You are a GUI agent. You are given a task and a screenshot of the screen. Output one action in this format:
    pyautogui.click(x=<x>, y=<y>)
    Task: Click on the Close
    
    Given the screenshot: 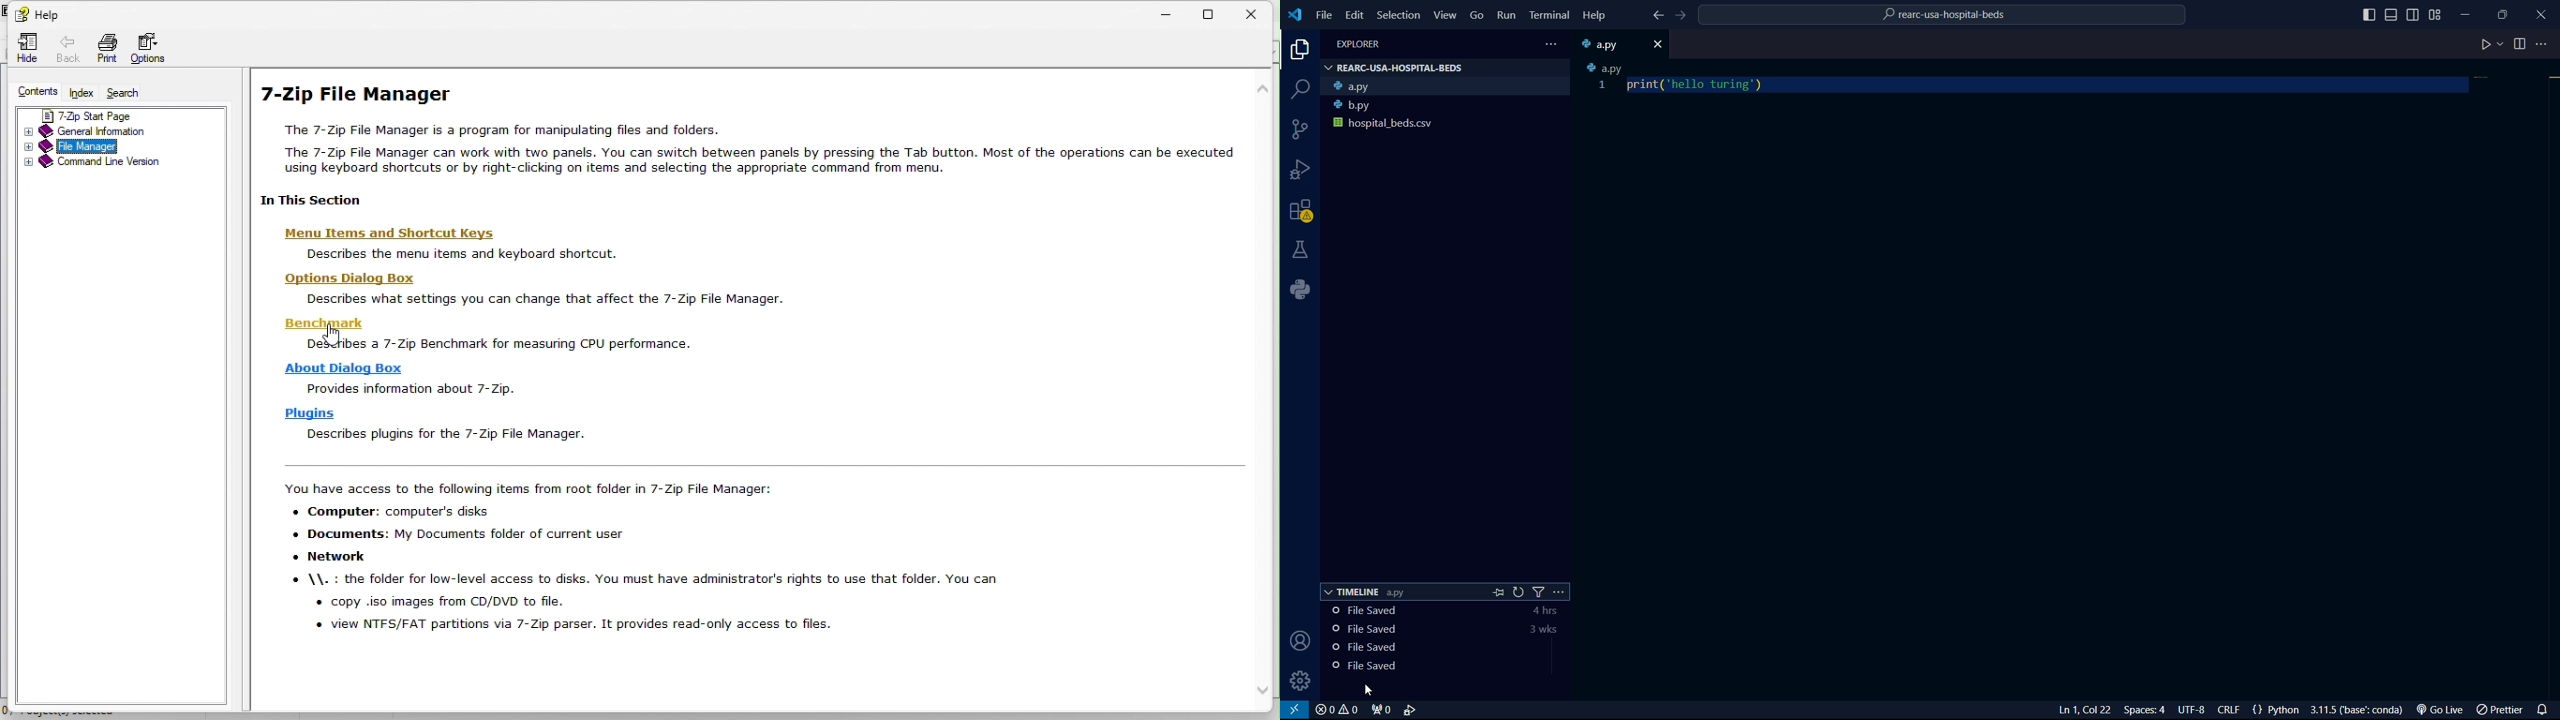 What is the action you would take?
    pyautogui.click(x=1260, y=13)
    